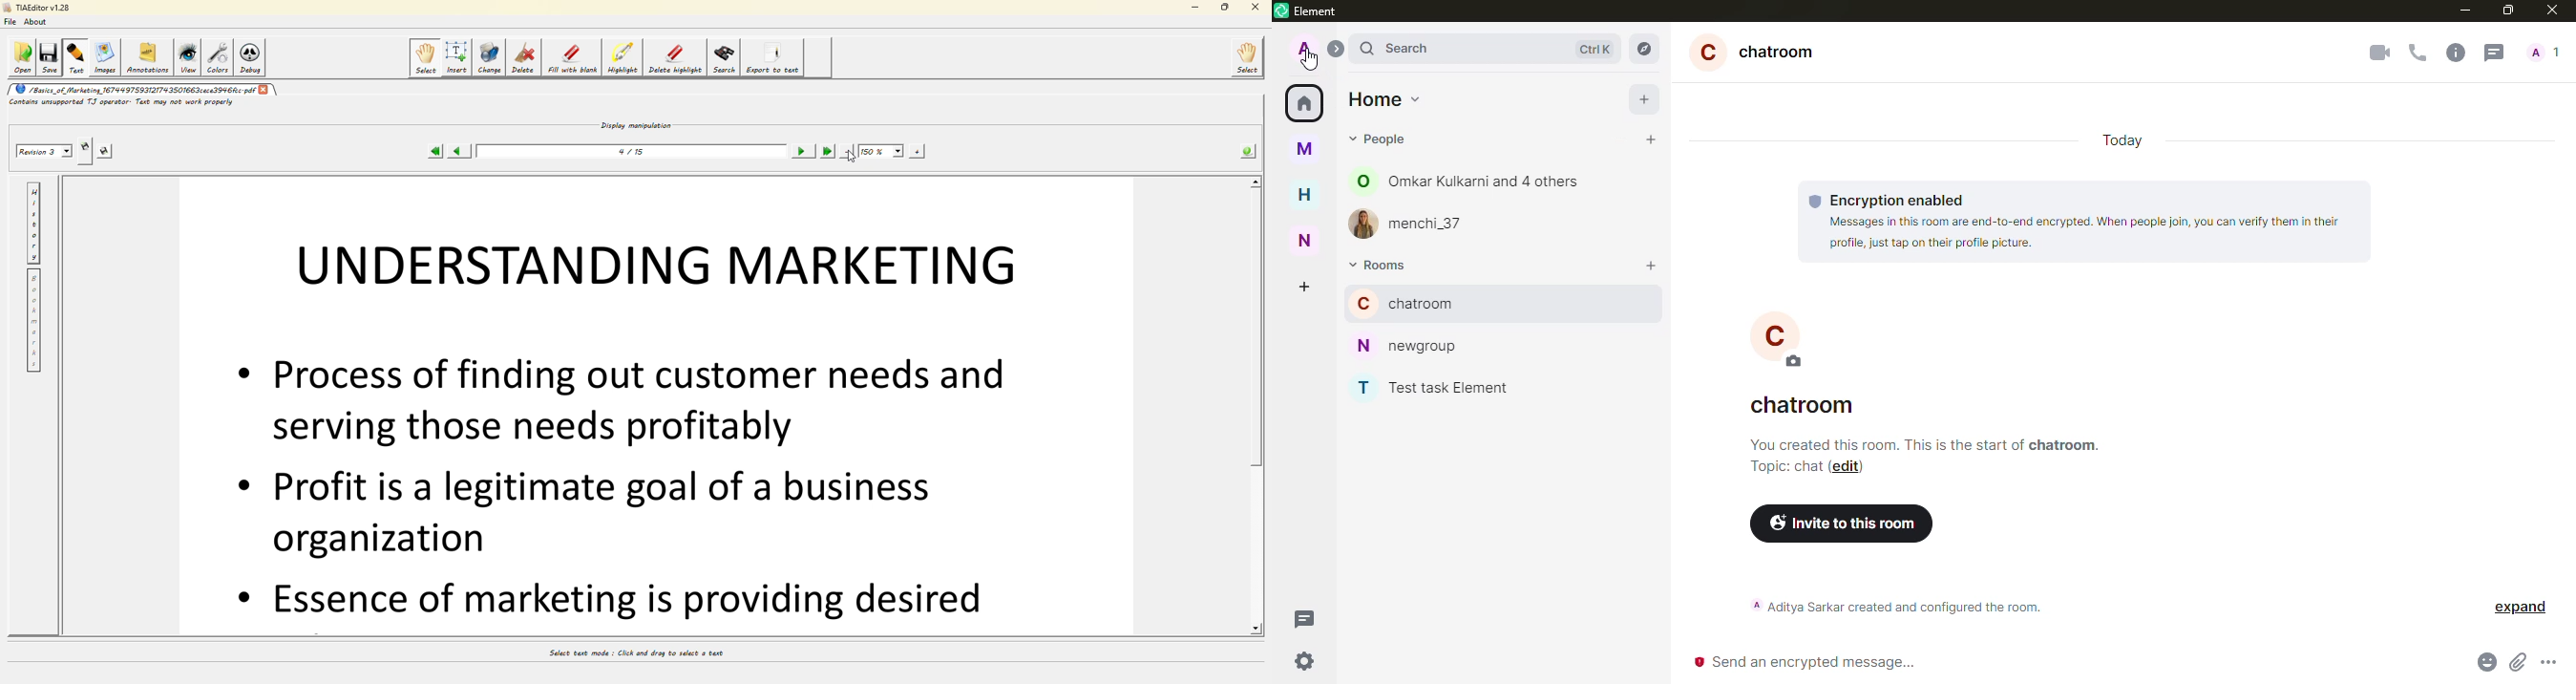  Describe the element at coordinates (1760, 48) in the screenshot. I see `chatroom` at that location.